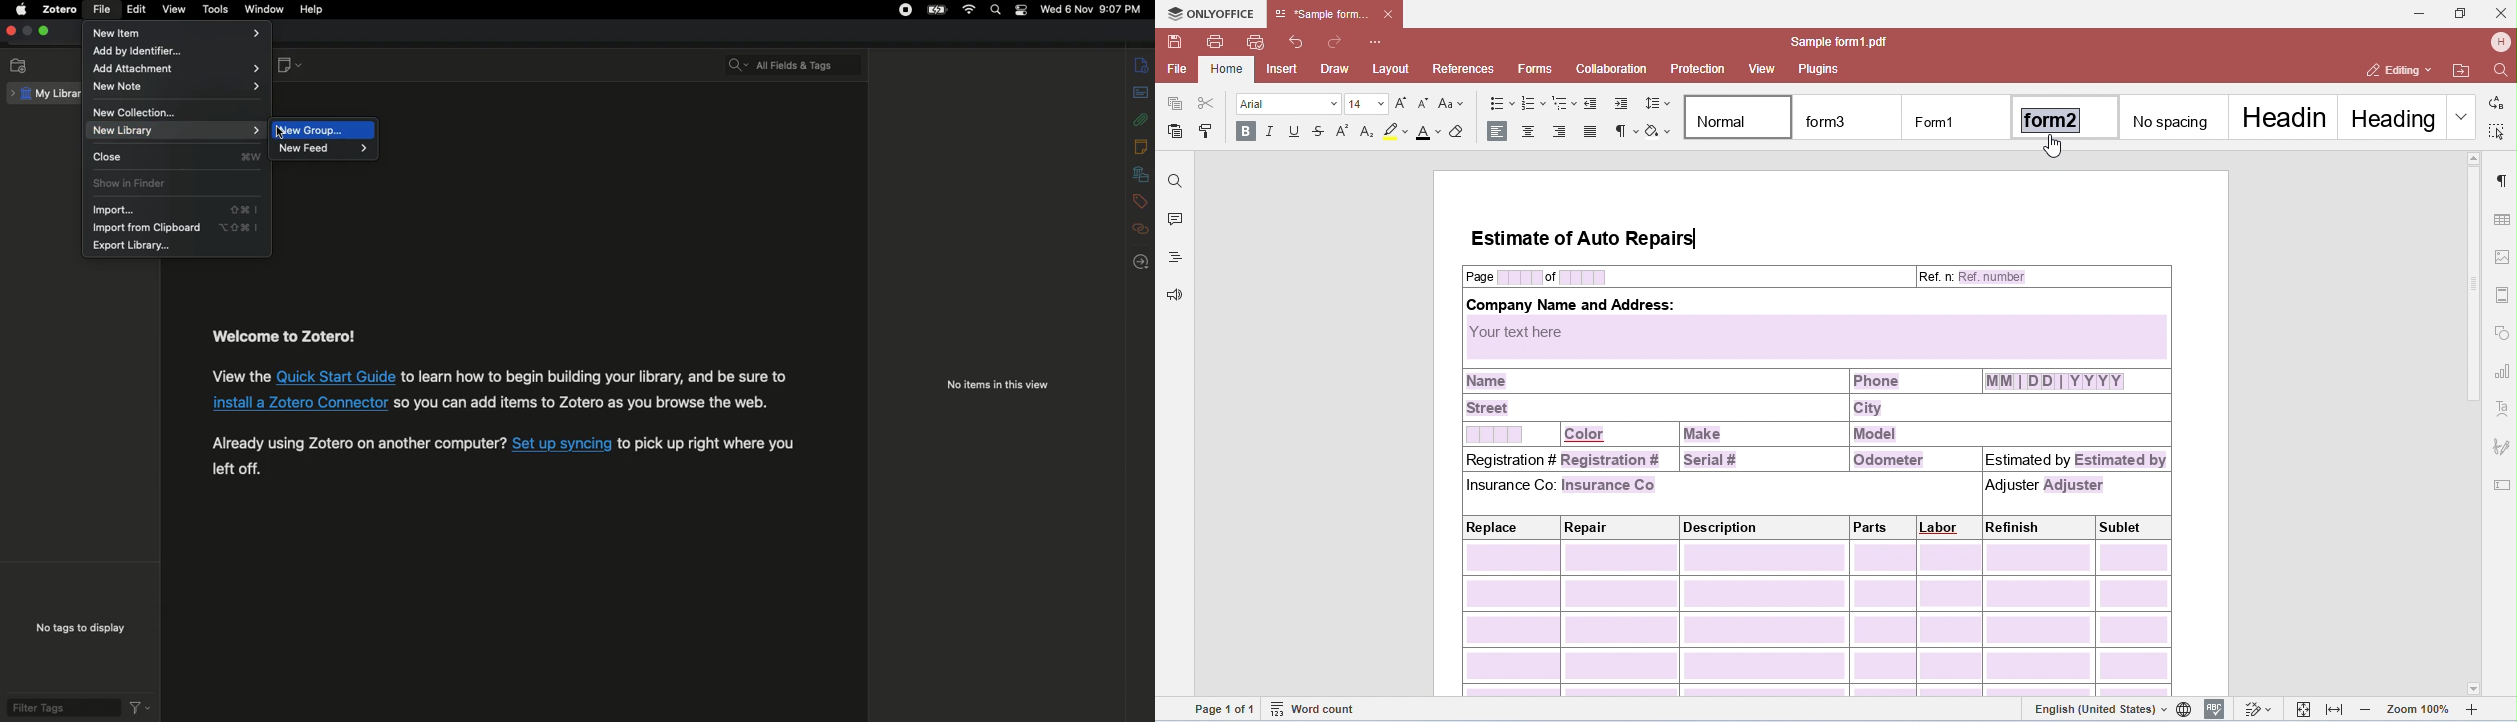 The image size is (2520, 728). Describe the element at coordinates (967, 10) in the screenshot. I see `Internet` at that location.